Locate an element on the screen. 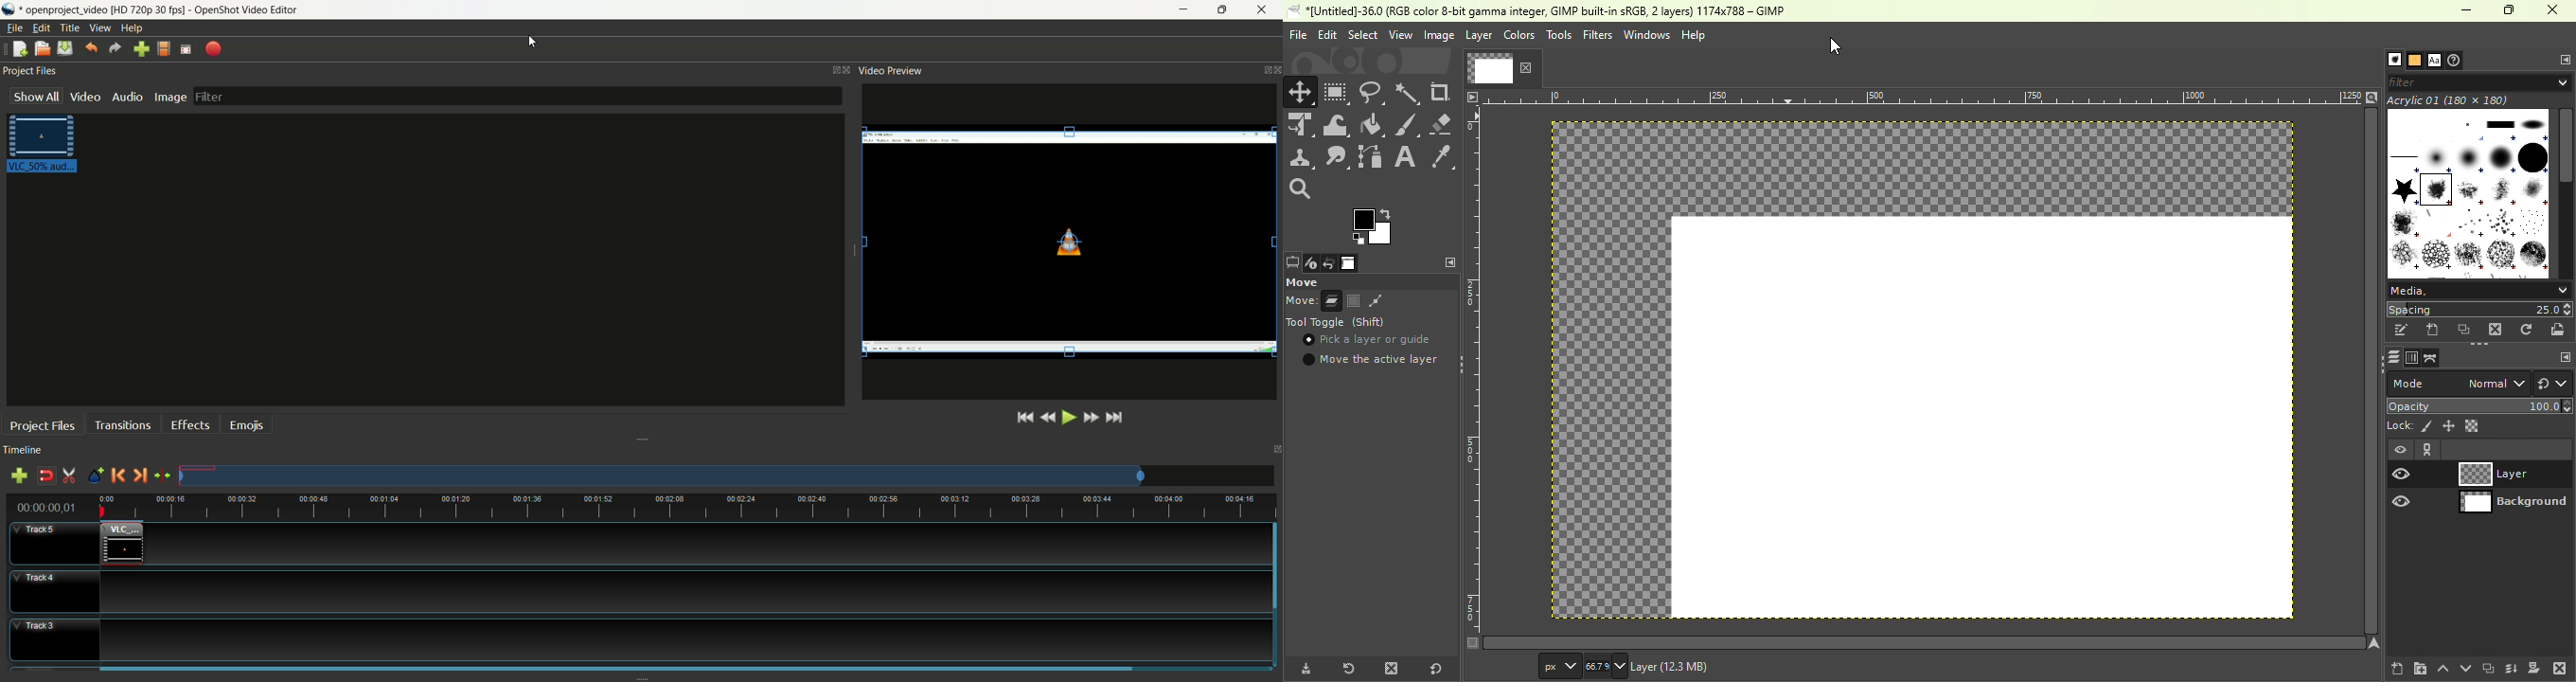 The image size is (2576, 700). emojis is located at coordinates (247, 425).